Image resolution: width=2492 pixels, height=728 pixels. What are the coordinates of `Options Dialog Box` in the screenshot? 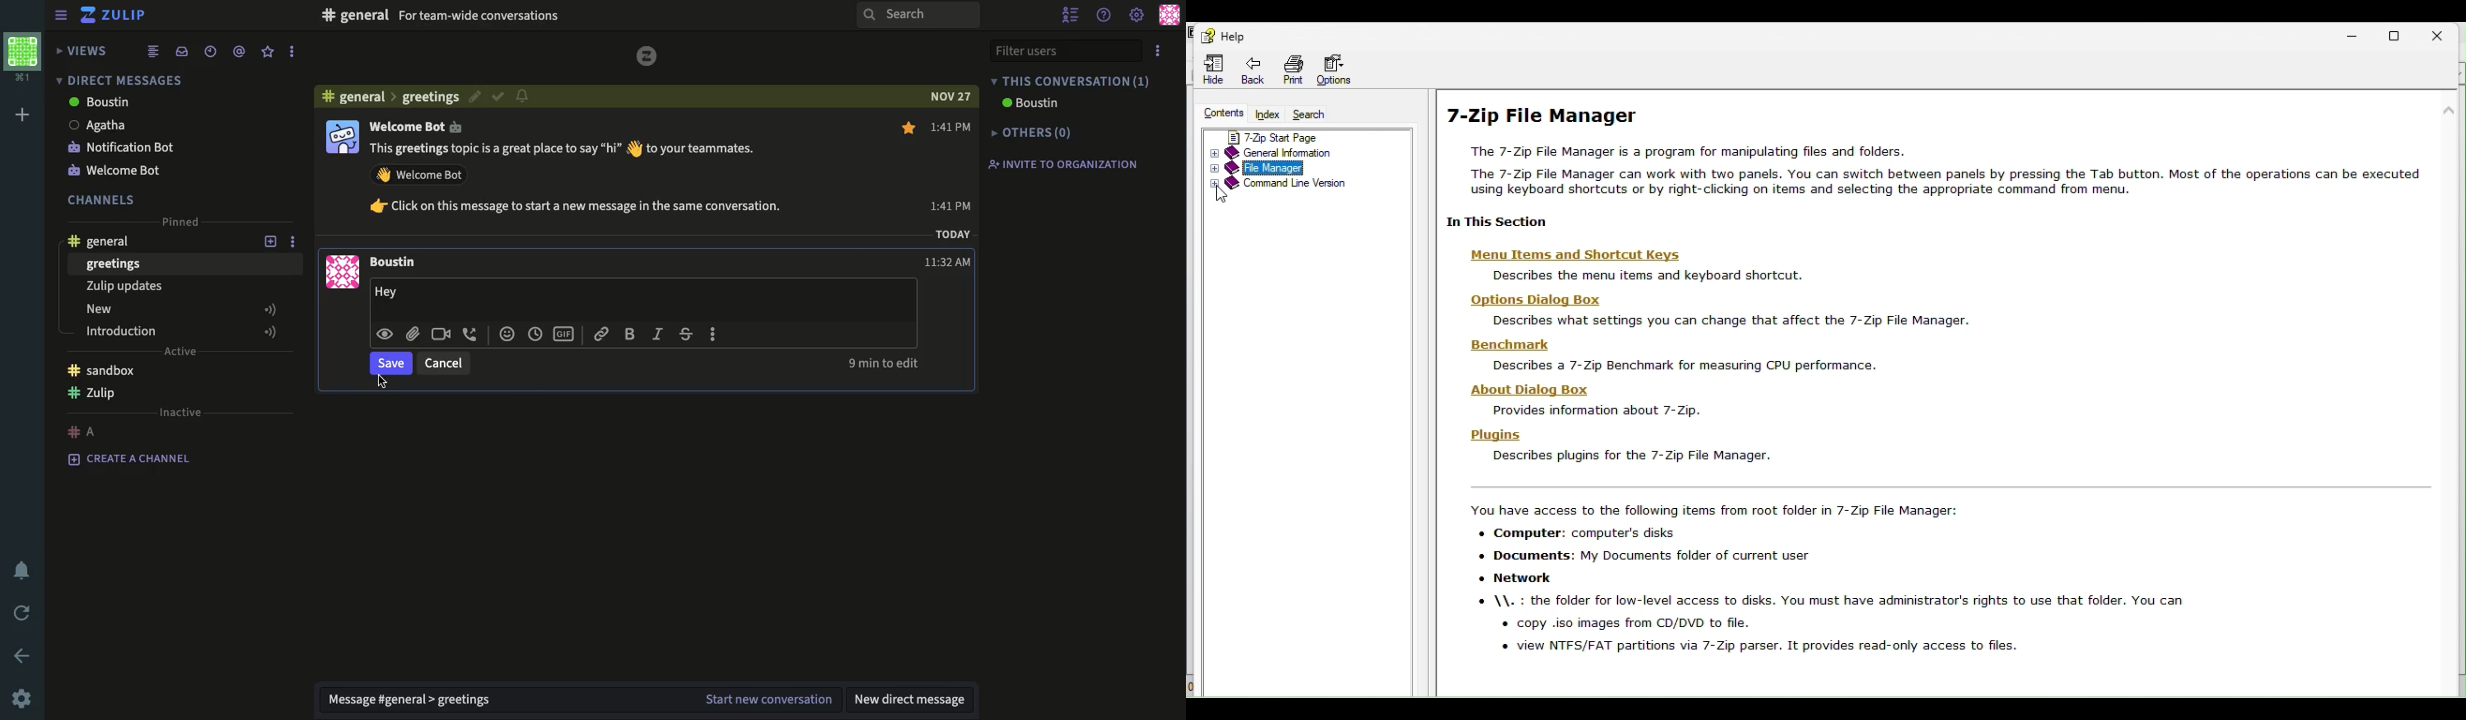 It's located at (1536, 300).